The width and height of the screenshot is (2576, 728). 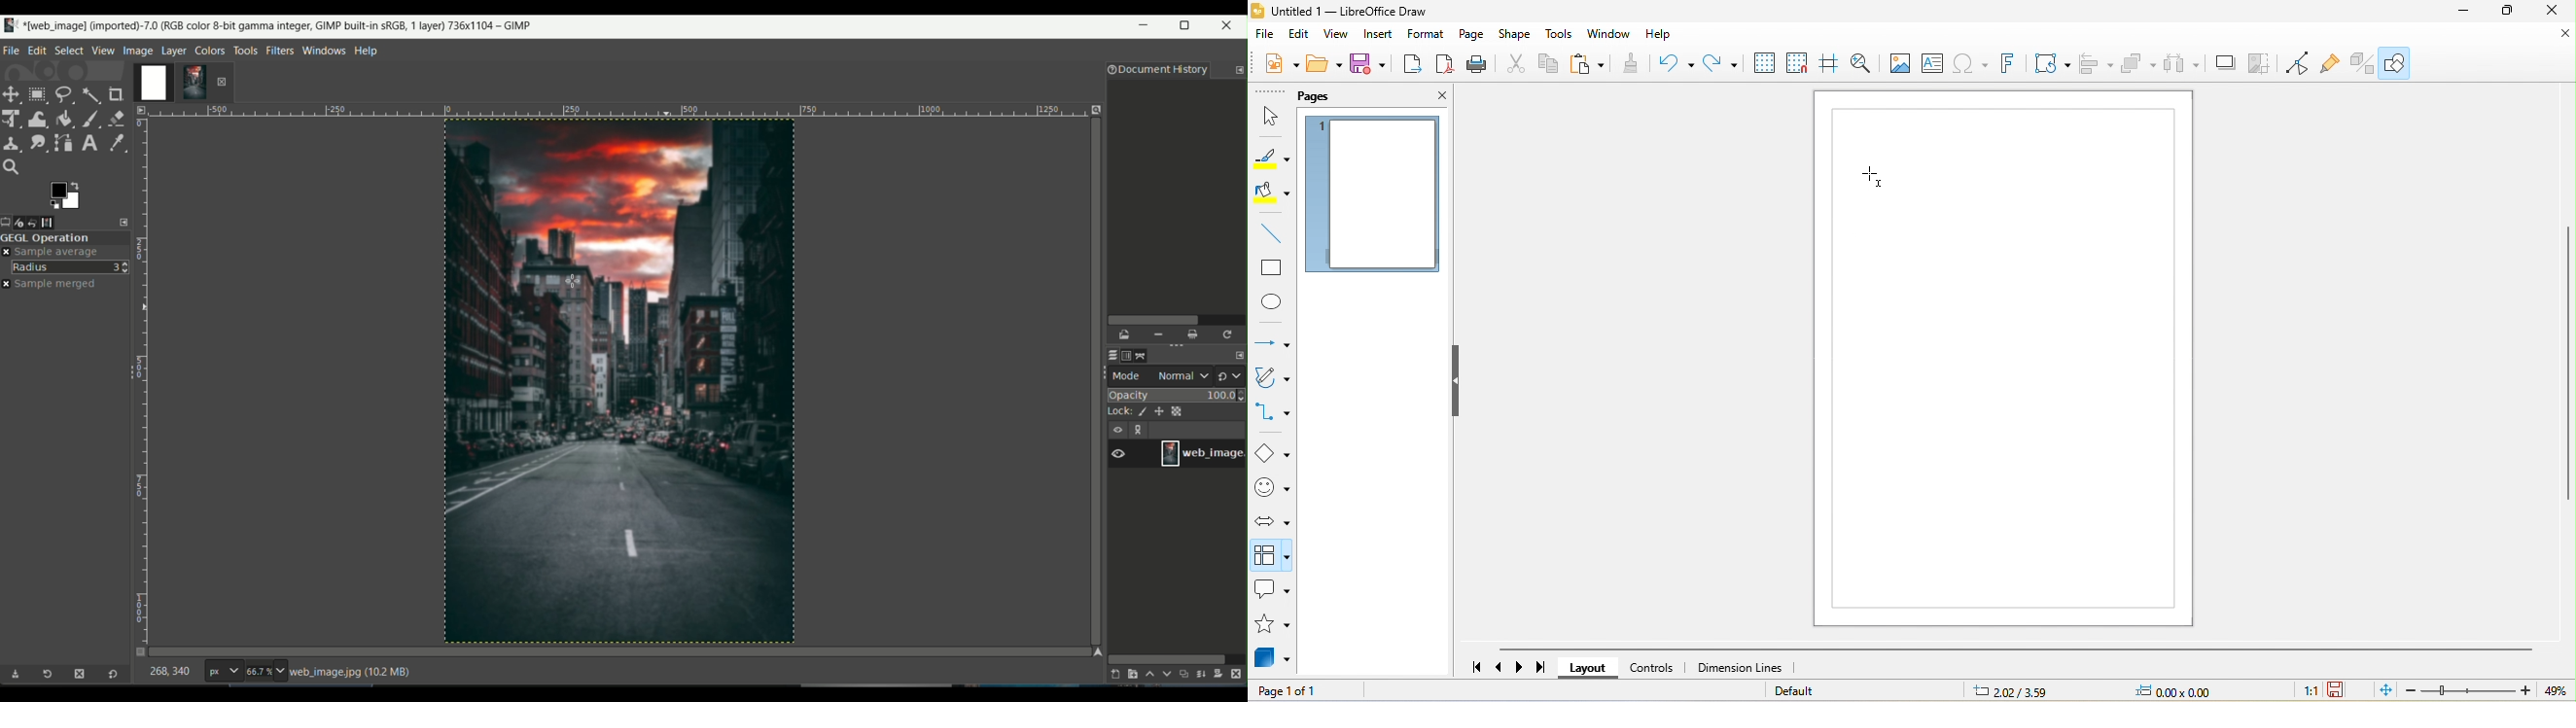 What do you see at coordinates (1274, 626) in the screenshot?
I see `star and banners` at bounding box center [1274, 626].